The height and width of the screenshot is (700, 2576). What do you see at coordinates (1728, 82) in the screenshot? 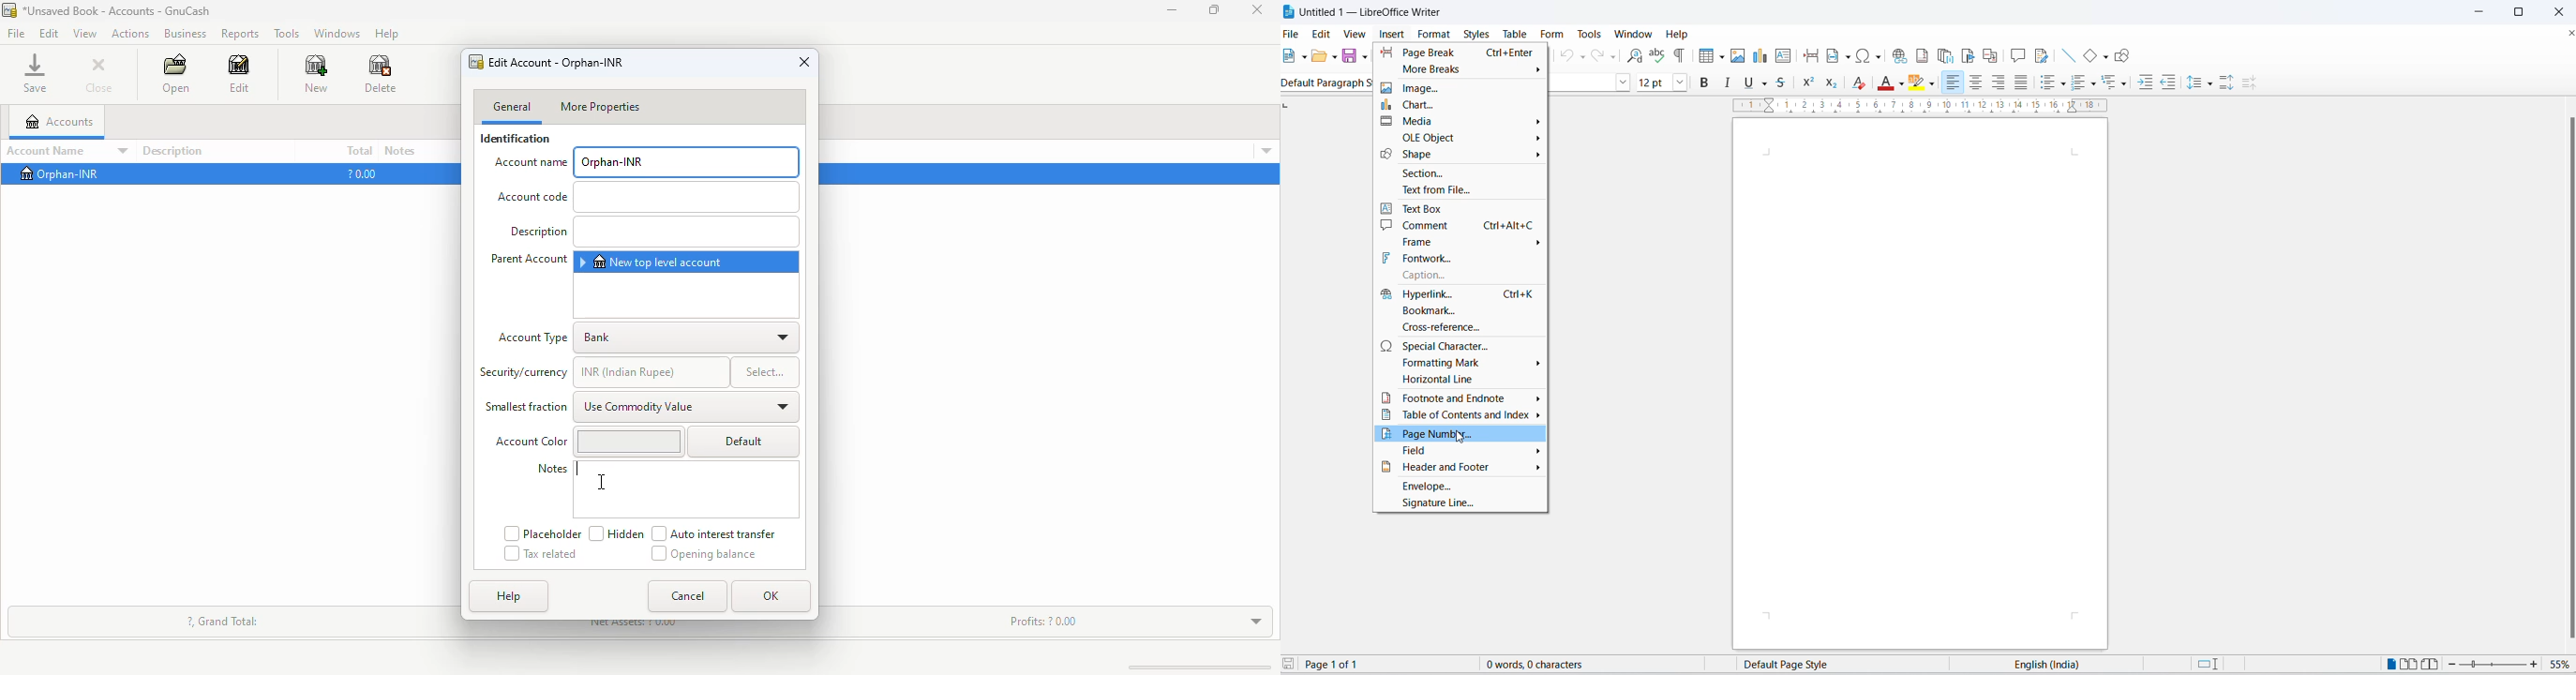
I see `italic` at bounding box center [1728, 82].